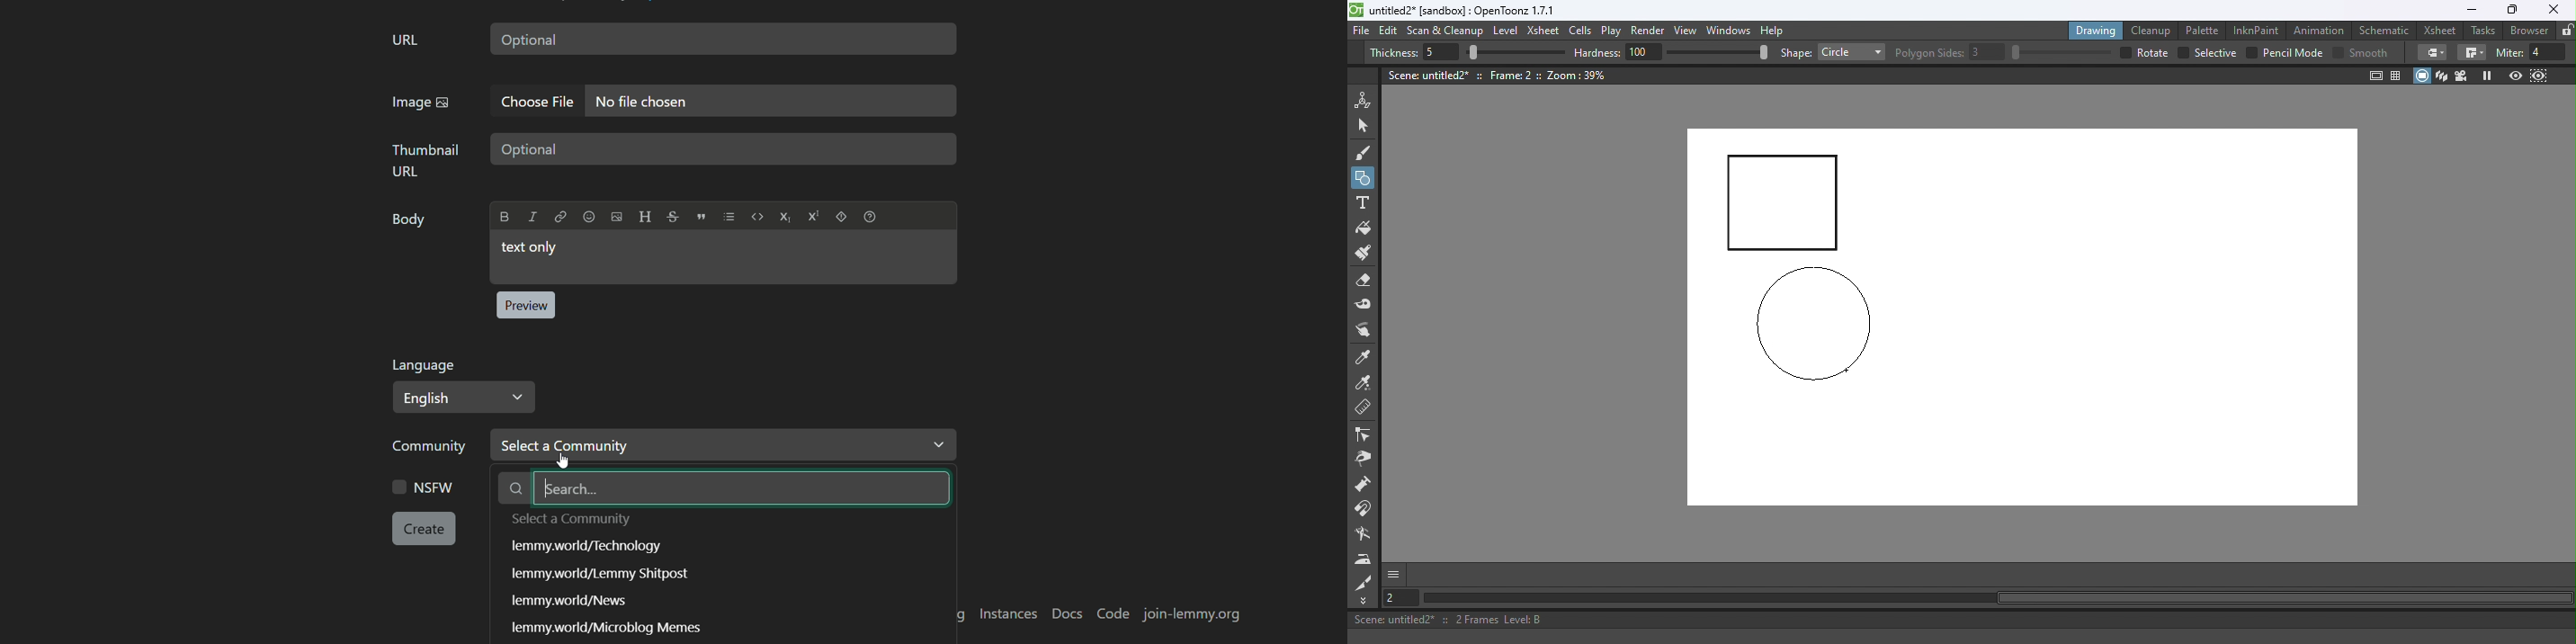  Describe the element at coordinates (1115, 615) in the screenshot. I see `code` at that location.